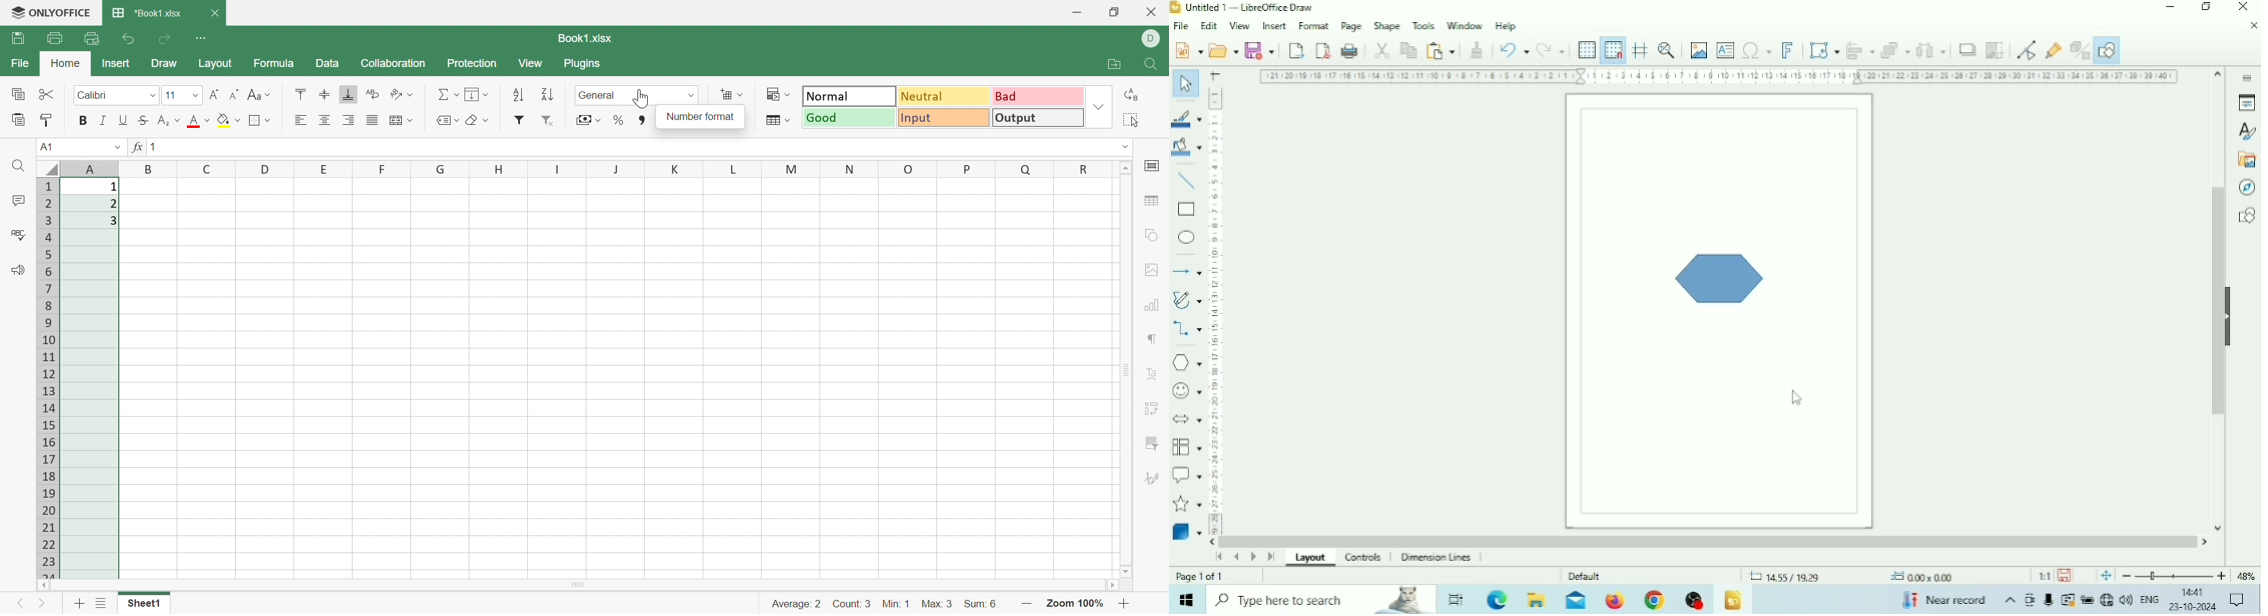  What do you see at coordinates (1187, 418) in the screenshot?
I see `Block Arrows` at bounding box center [1187, 418].